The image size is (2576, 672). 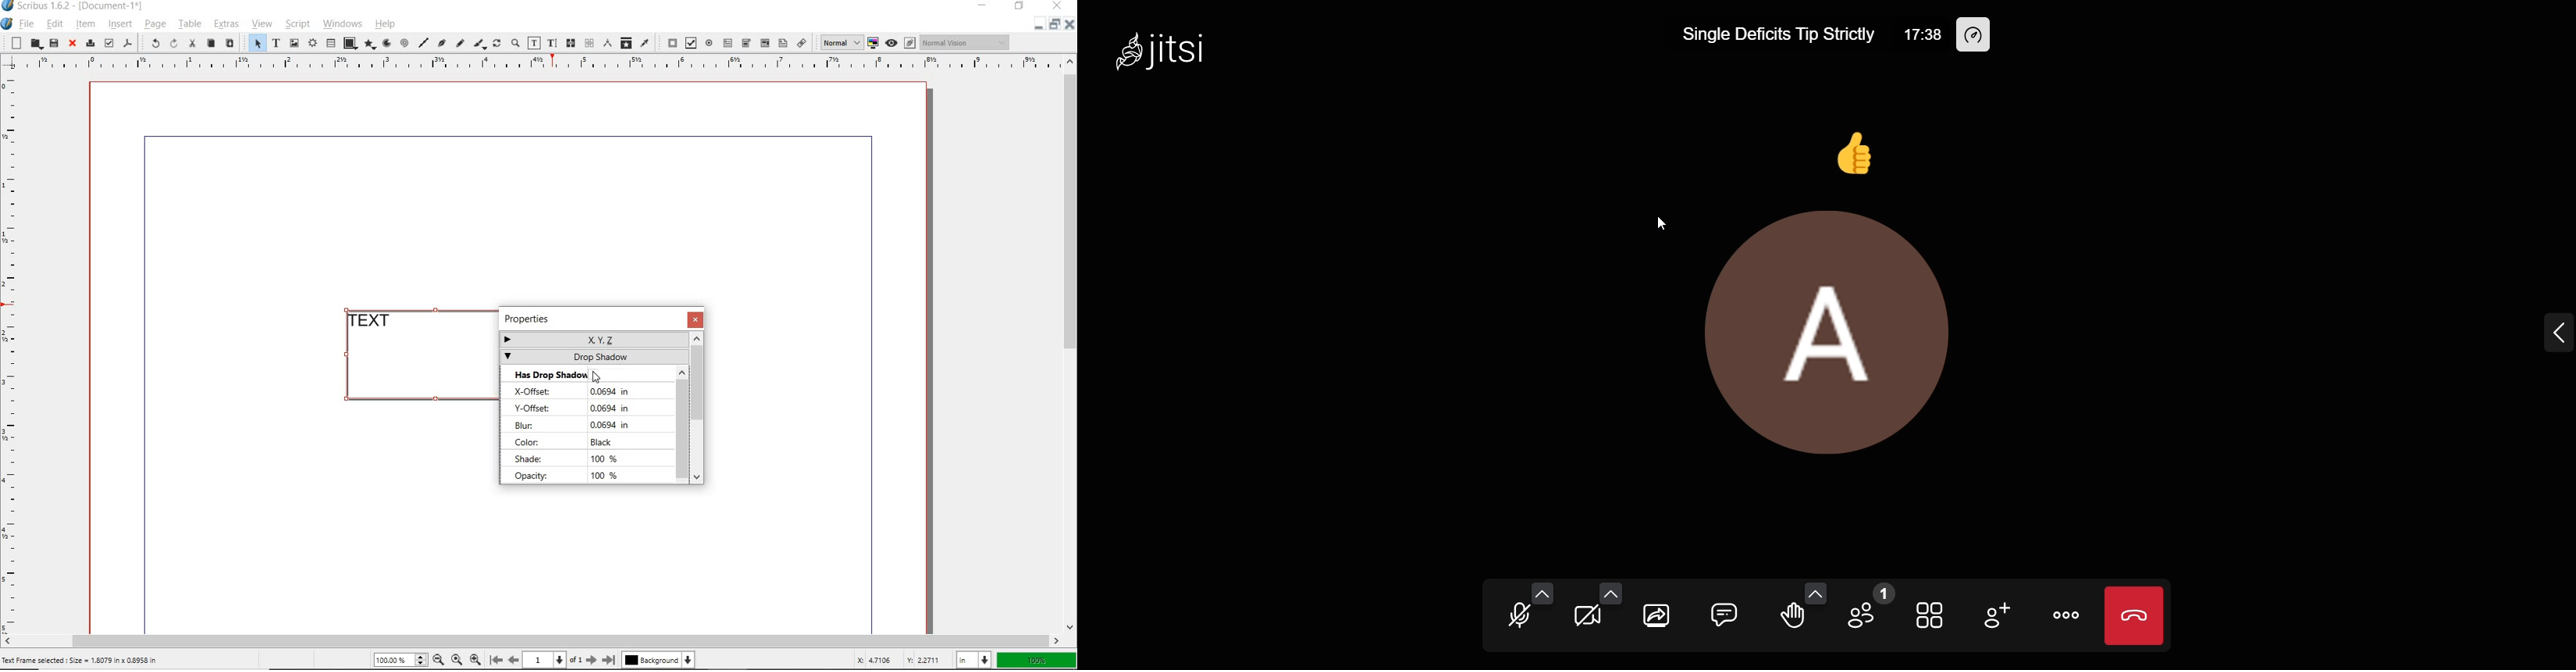 What do you see at coordinates (974, 660) in the screenshot?
I see `select unit: in` at bounding box center [974, 660].